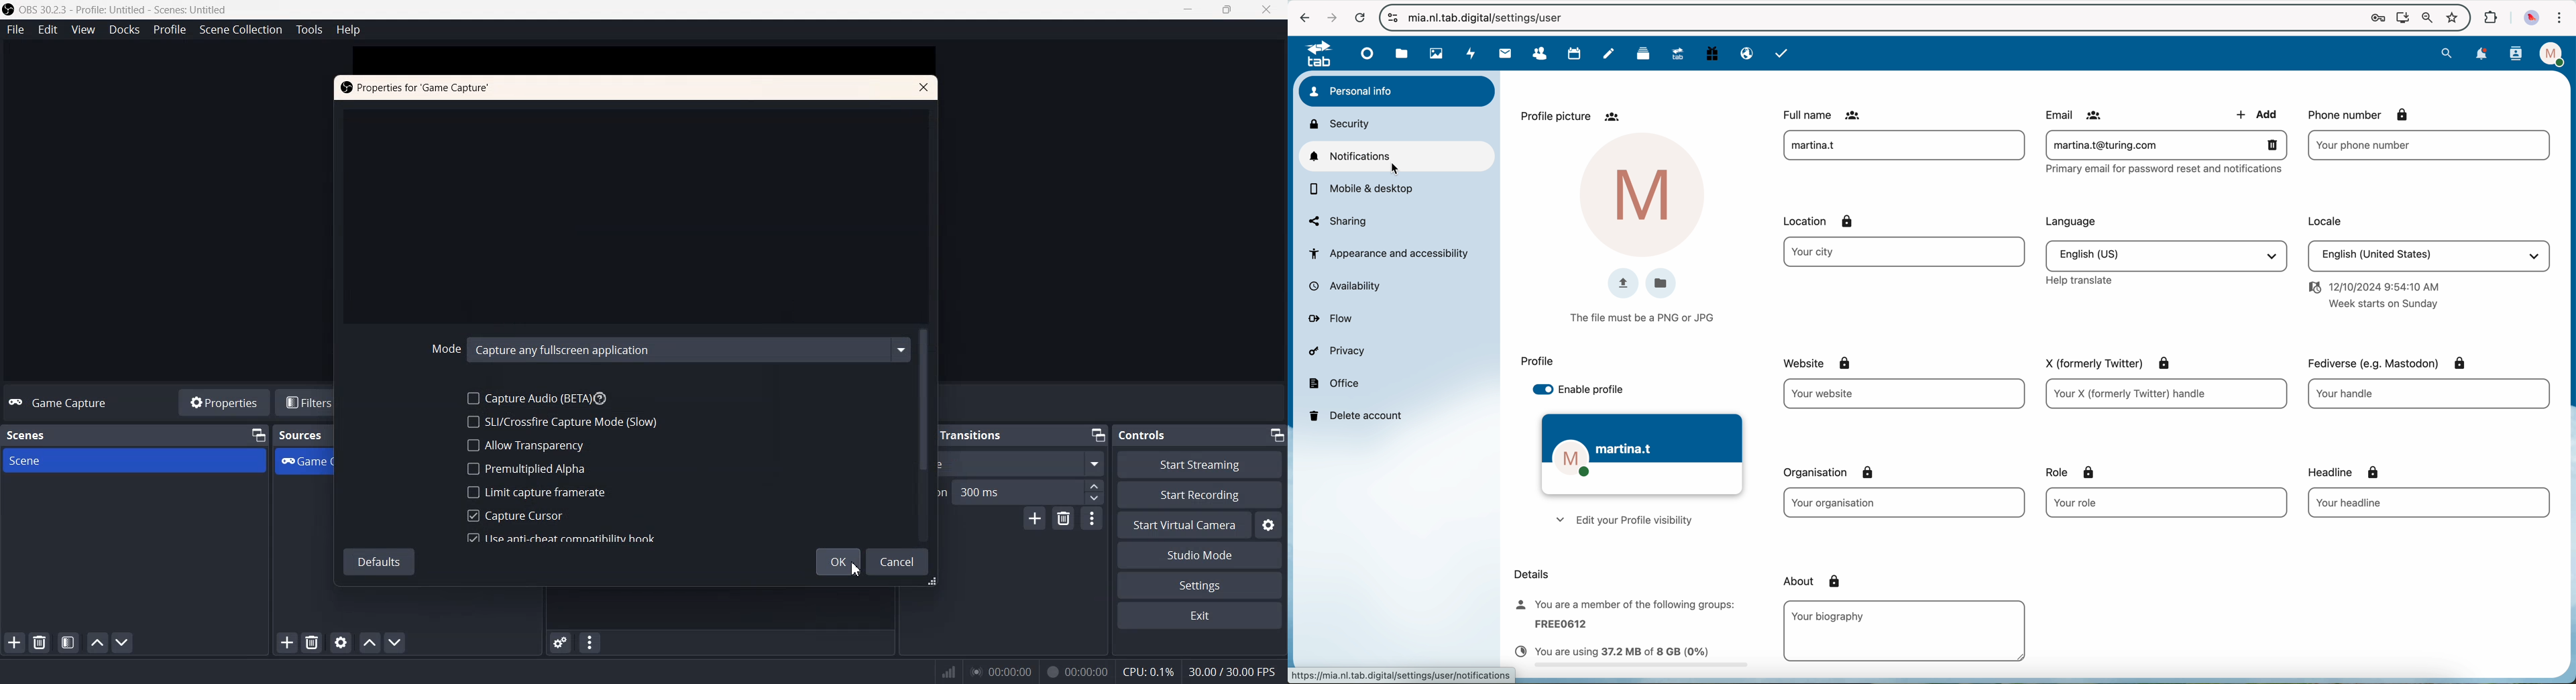 The width and height of the screenshot is (2576, 700). I want to click on language, so click(2071, 222).